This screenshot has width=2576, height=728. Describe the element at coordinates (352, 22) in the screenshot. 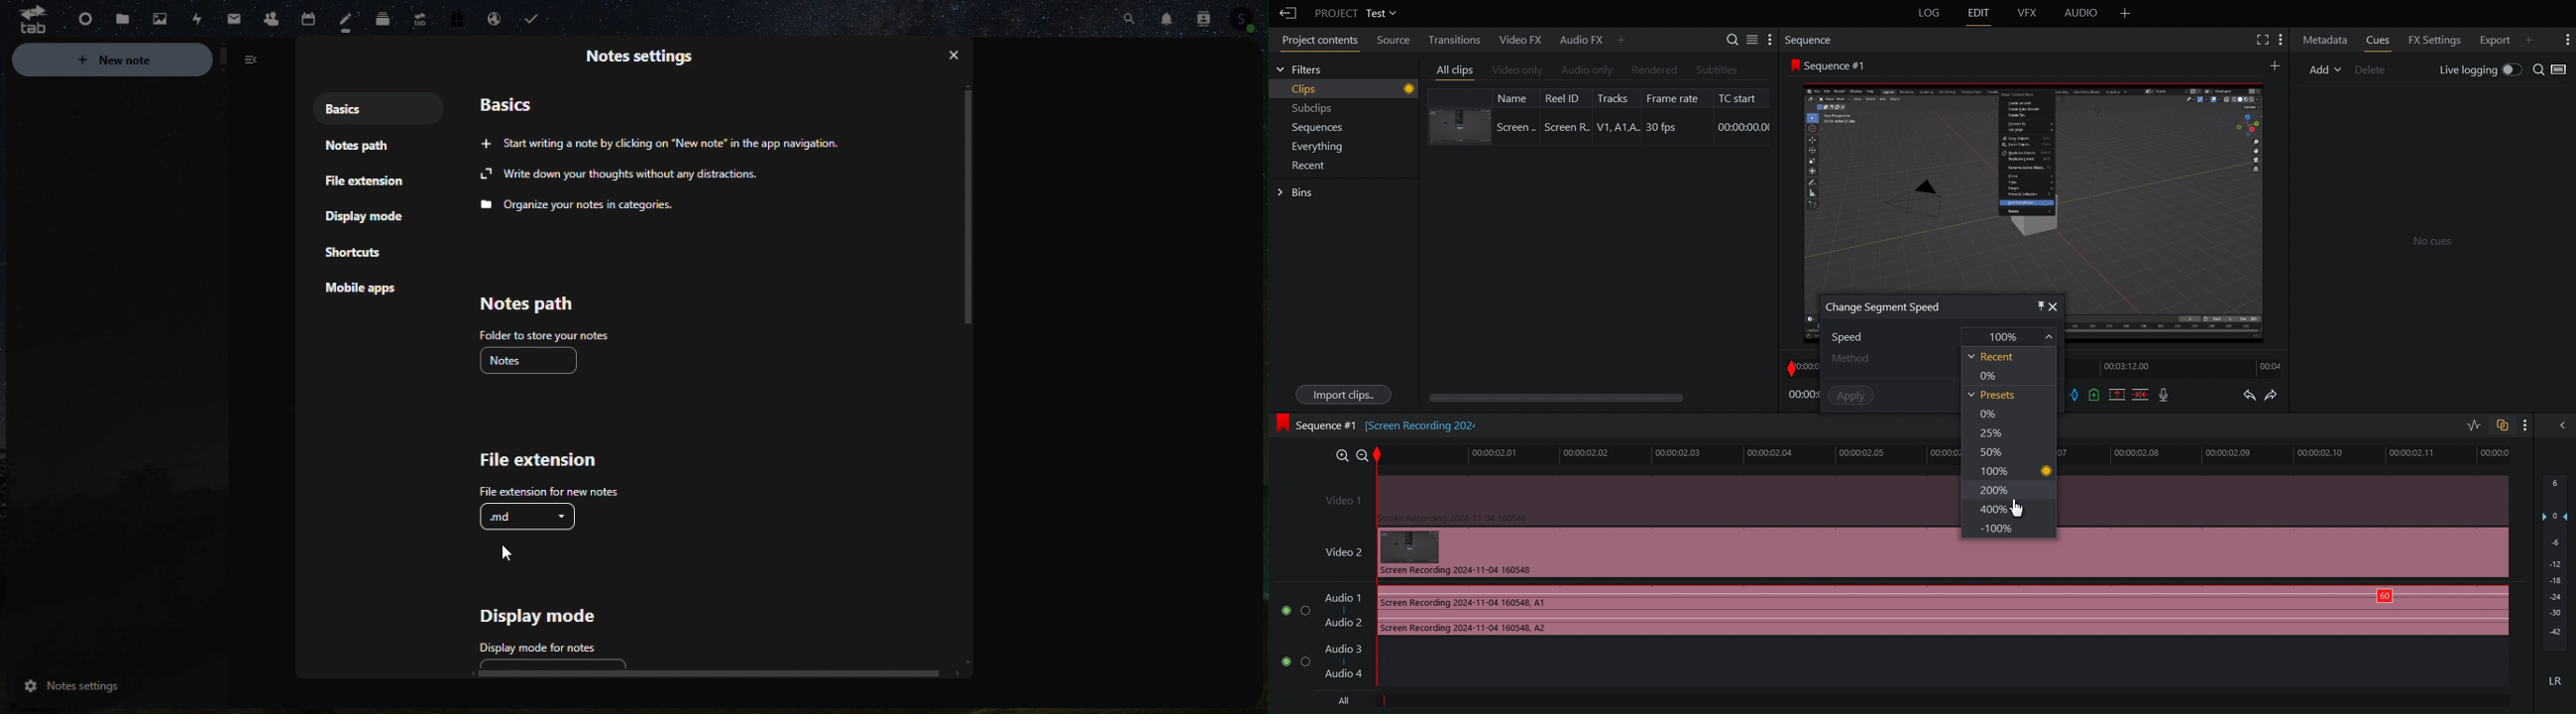

I see `Notes` at that location.